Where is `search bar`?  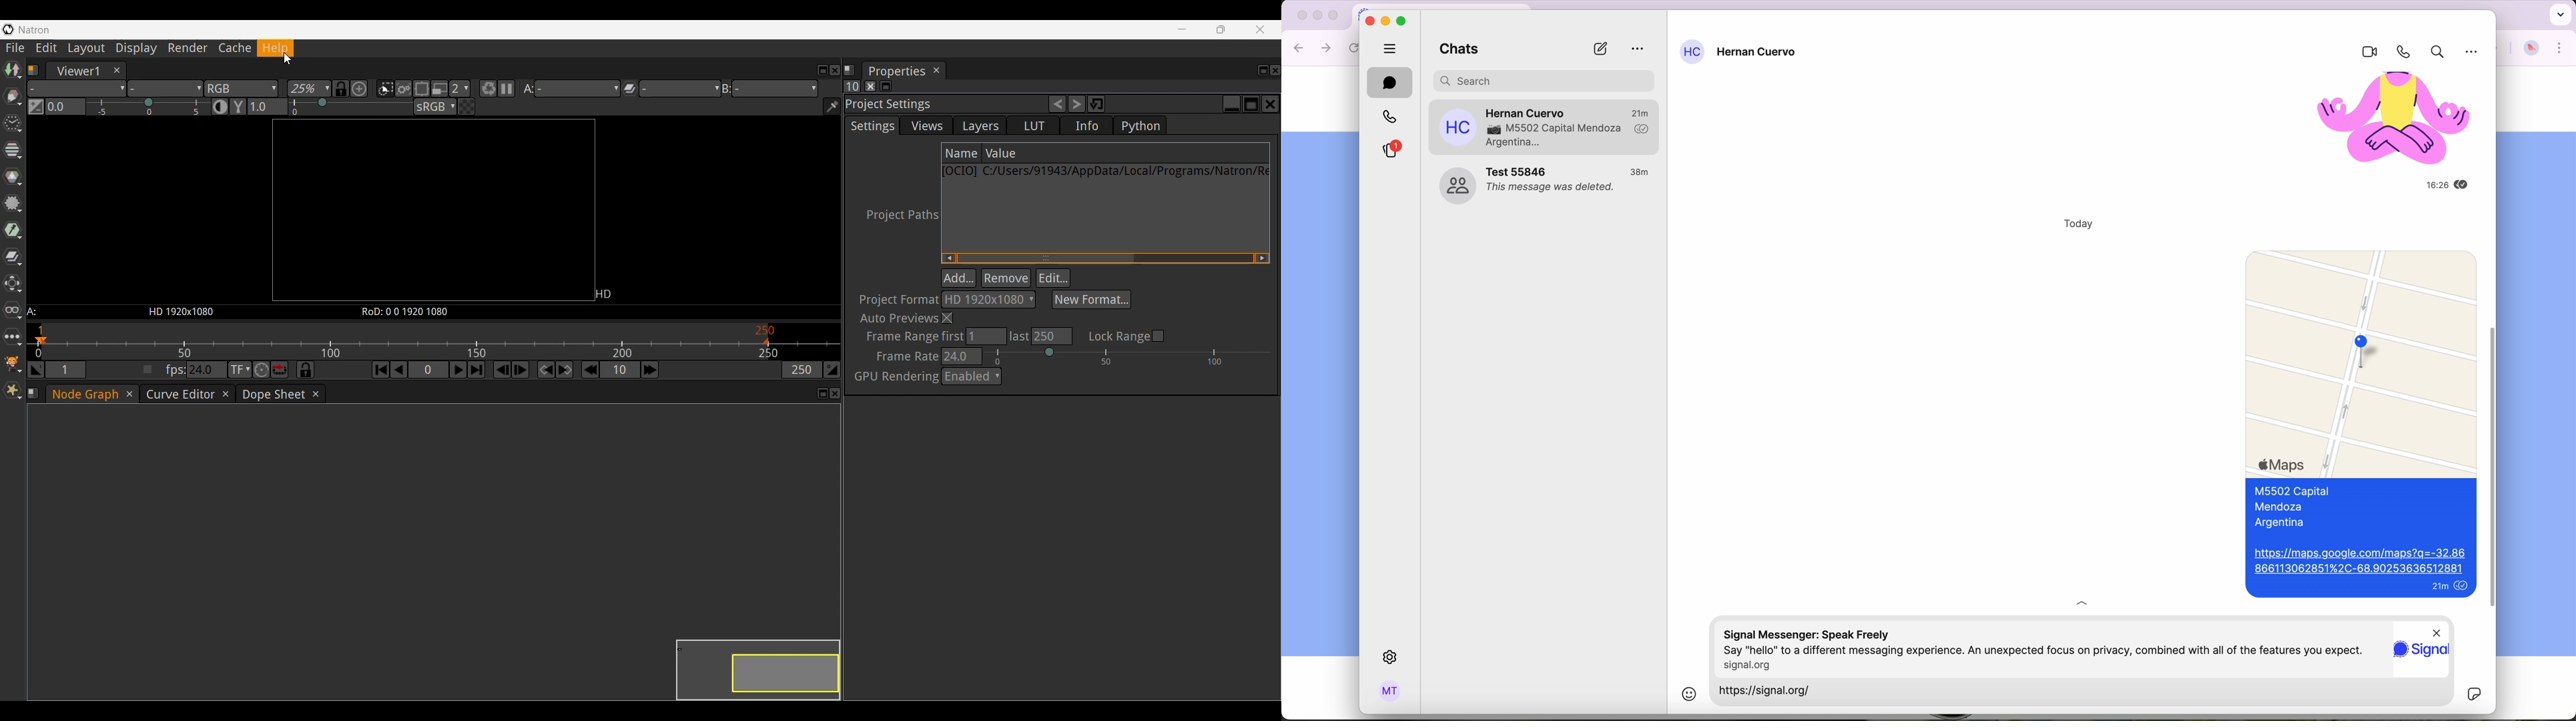
search bar is located at coordinates (1545, 79).